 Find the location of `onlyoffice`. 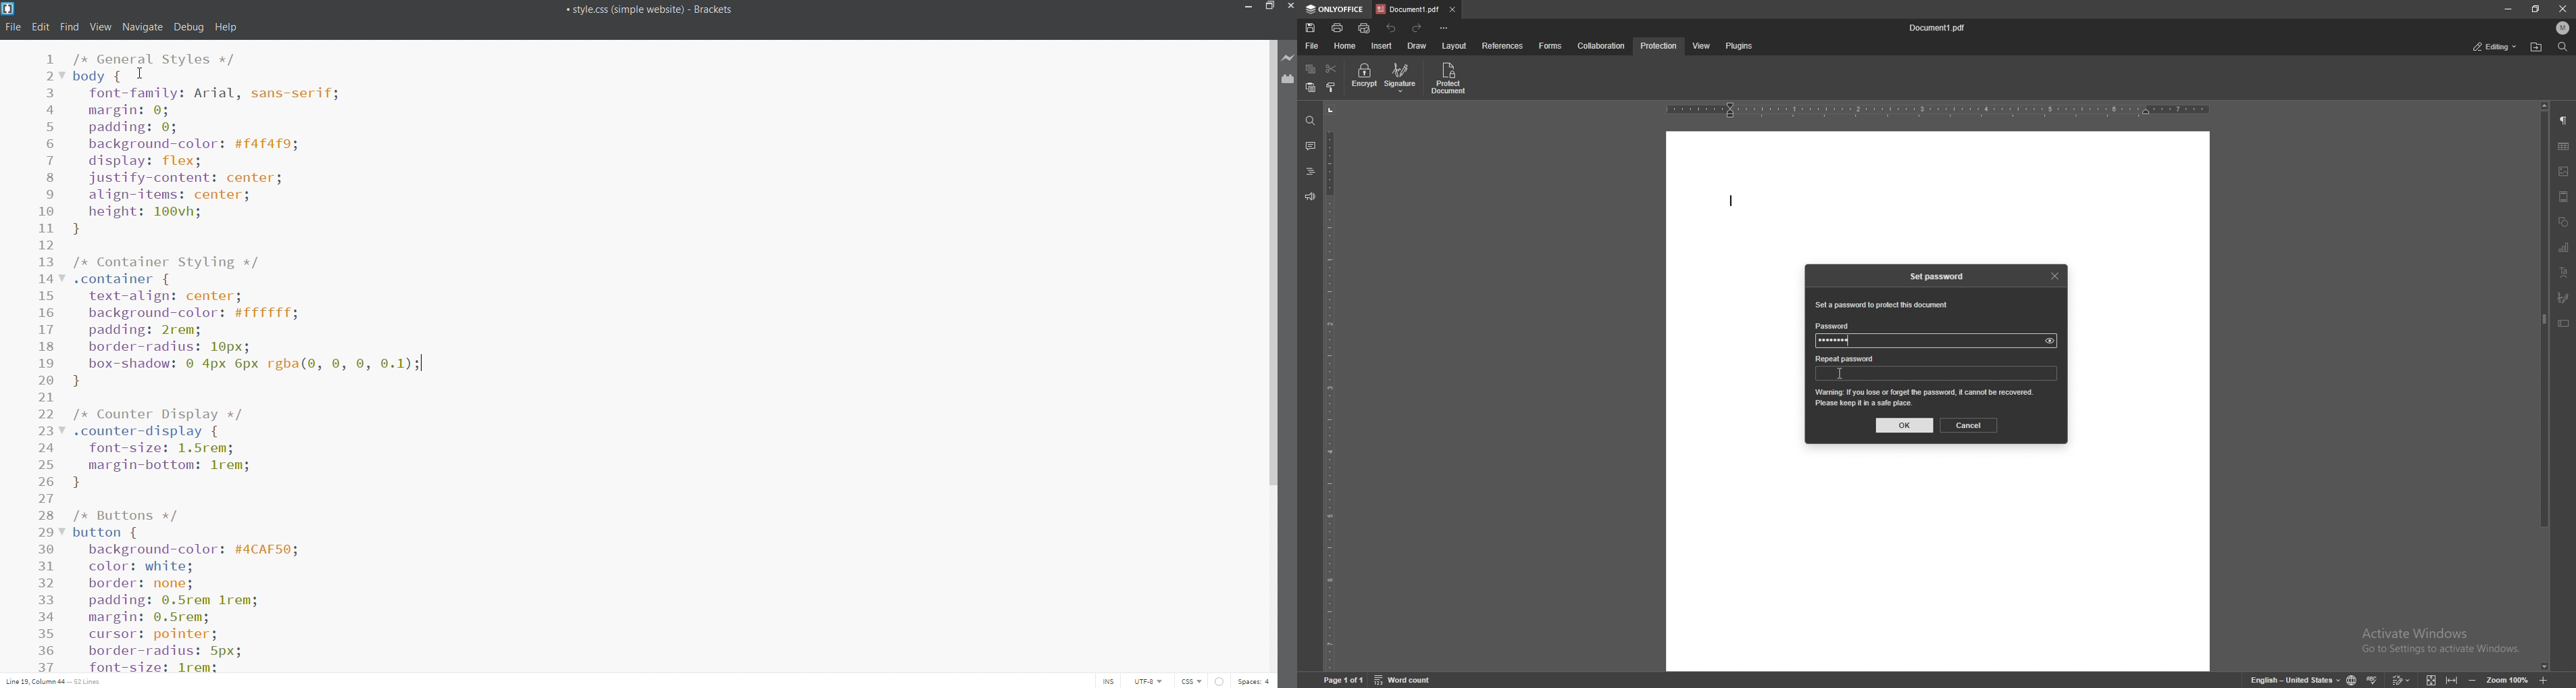

onlyoffice is located at coordinates (1334, 9).